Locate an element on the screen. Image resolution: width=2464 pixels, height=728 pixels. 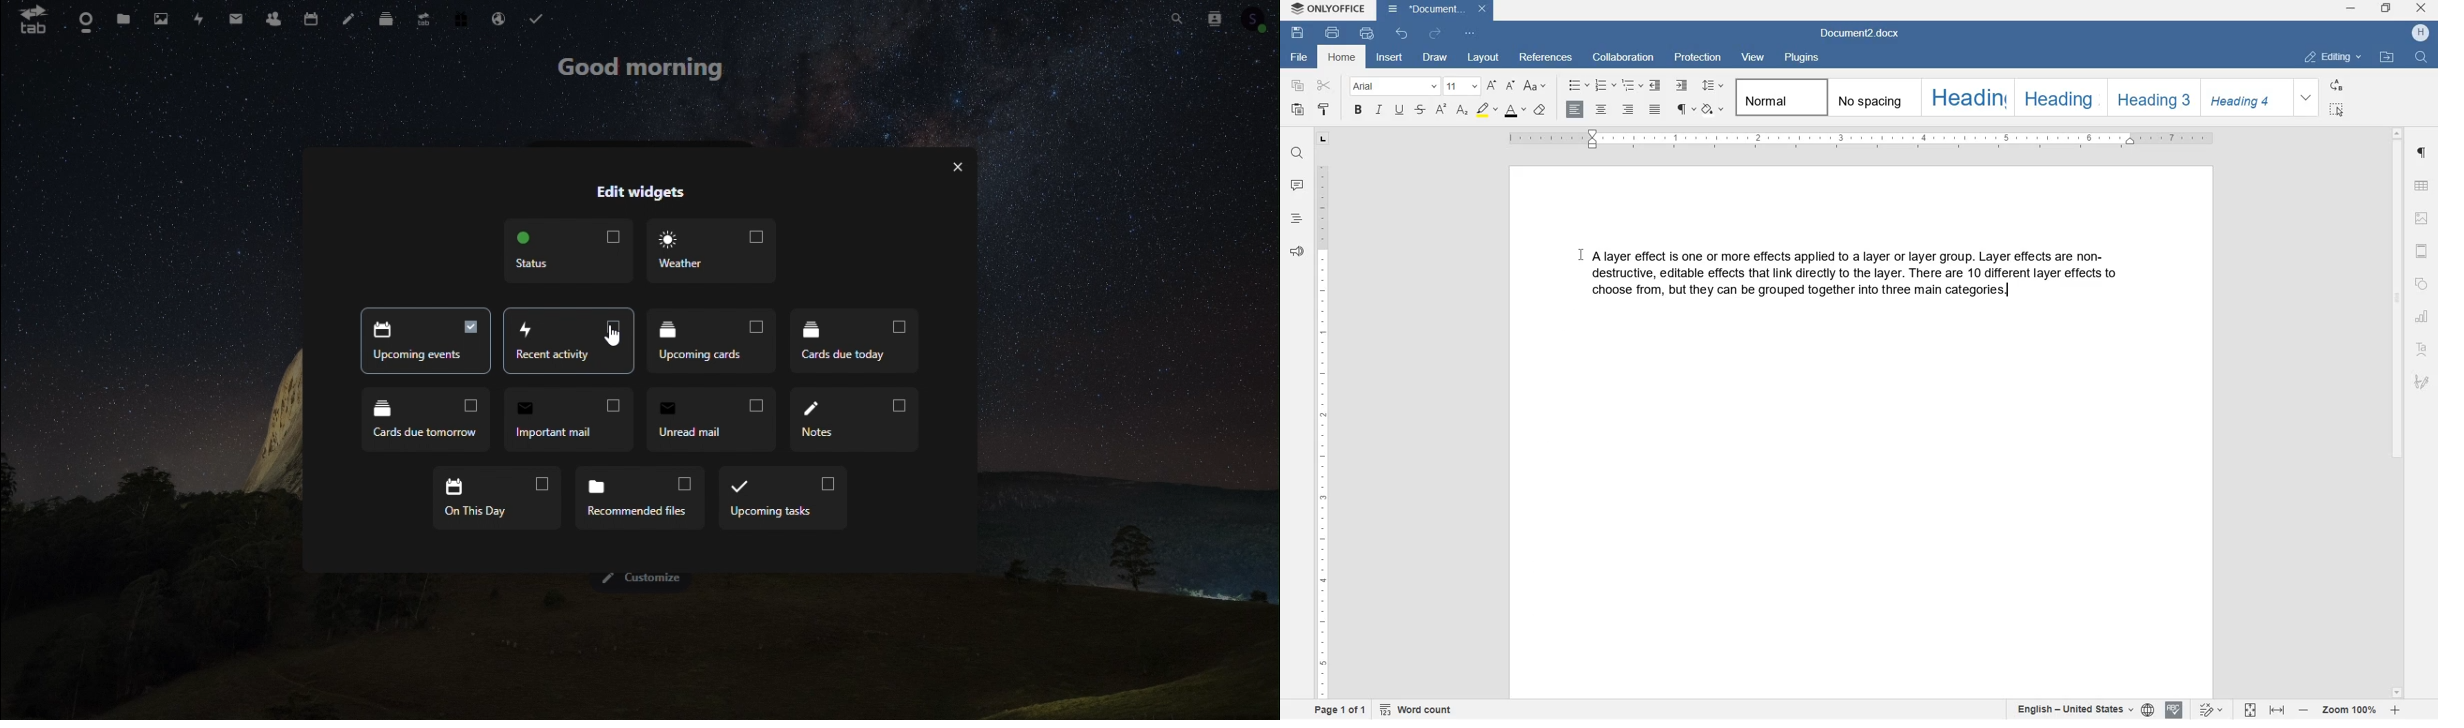
Notes is located at coordinates (853, 418).